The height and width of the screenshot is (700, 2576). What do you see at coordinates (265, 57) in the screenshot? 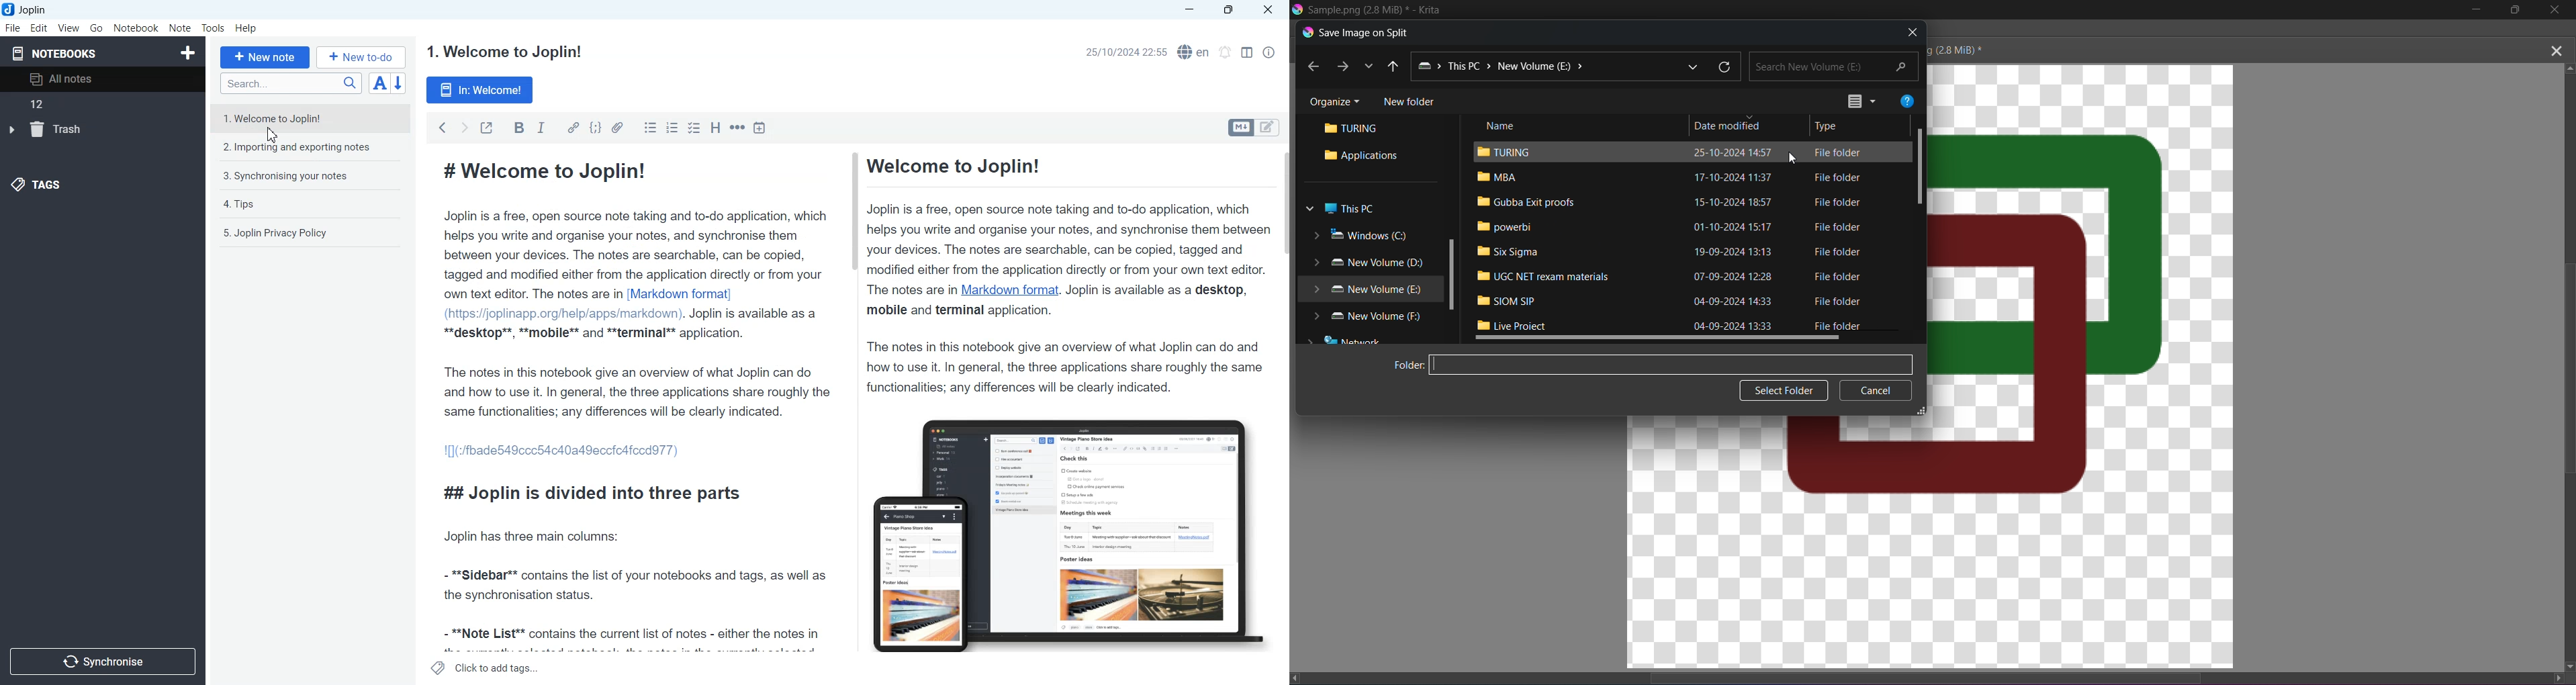
I see `+ New note` at bounding box center [265, 57].